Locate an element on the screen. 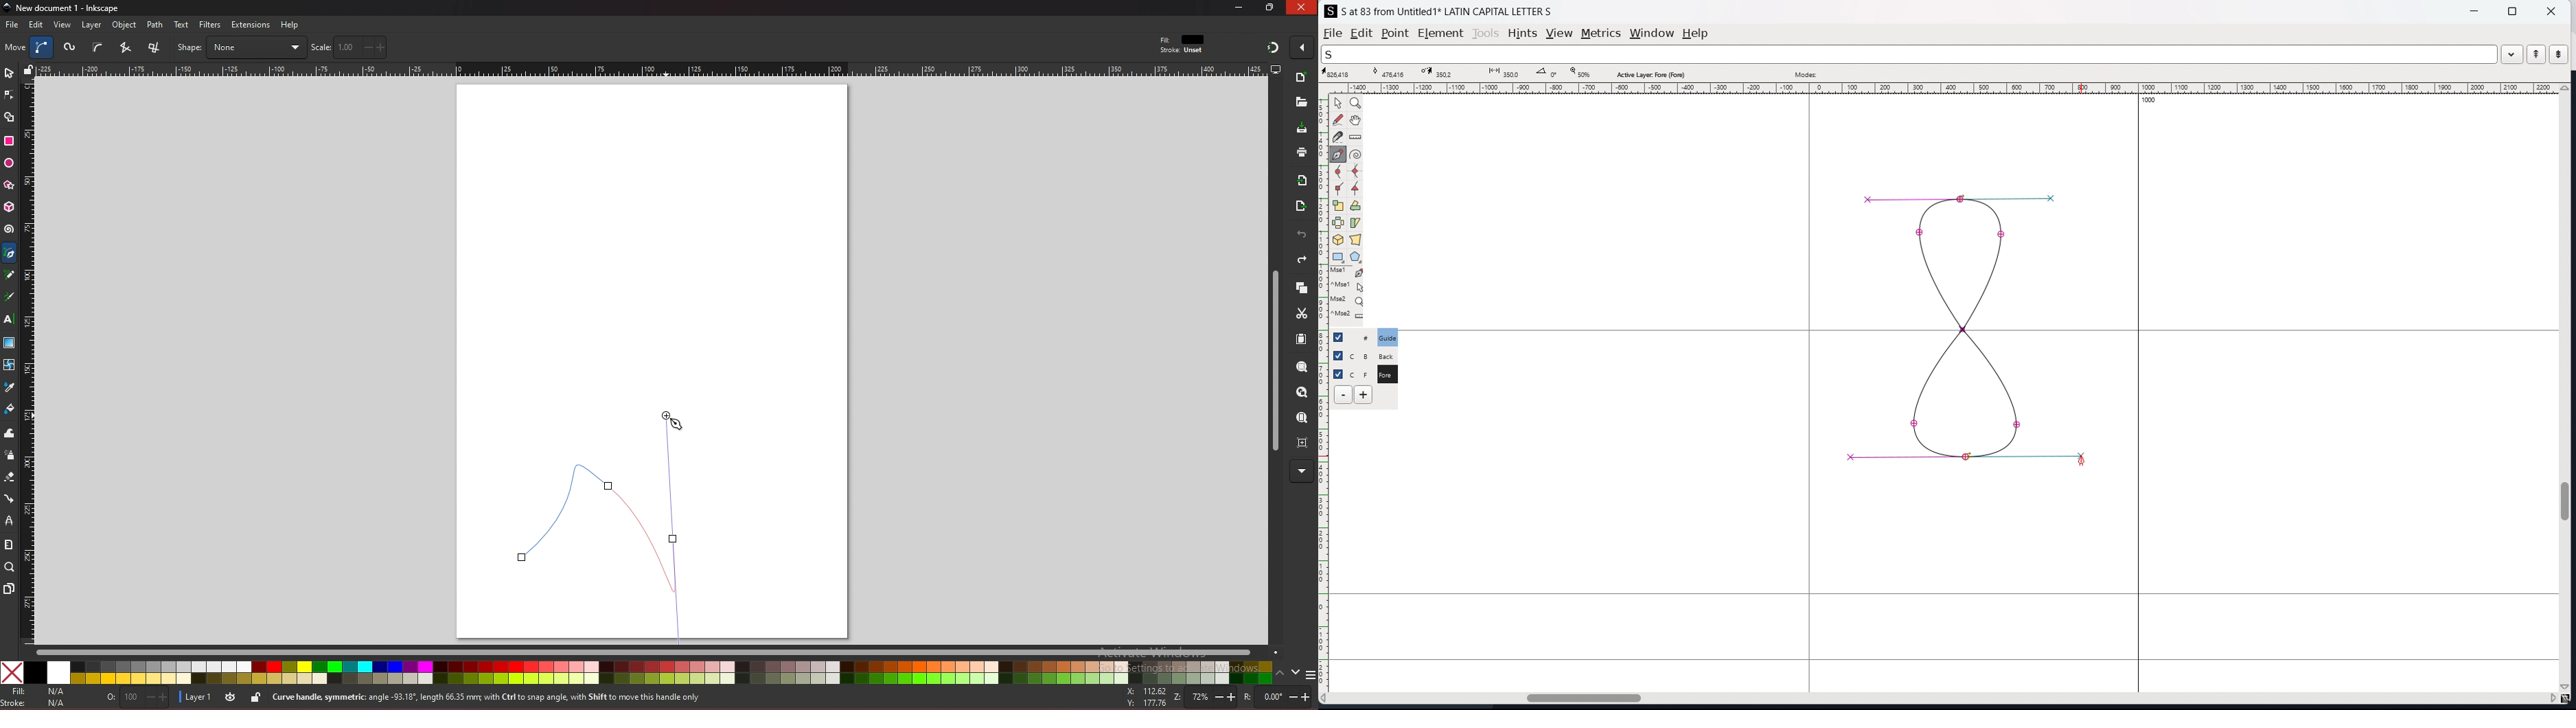 The image size is (2576, 728). export is located at coordinates (1301, 207).